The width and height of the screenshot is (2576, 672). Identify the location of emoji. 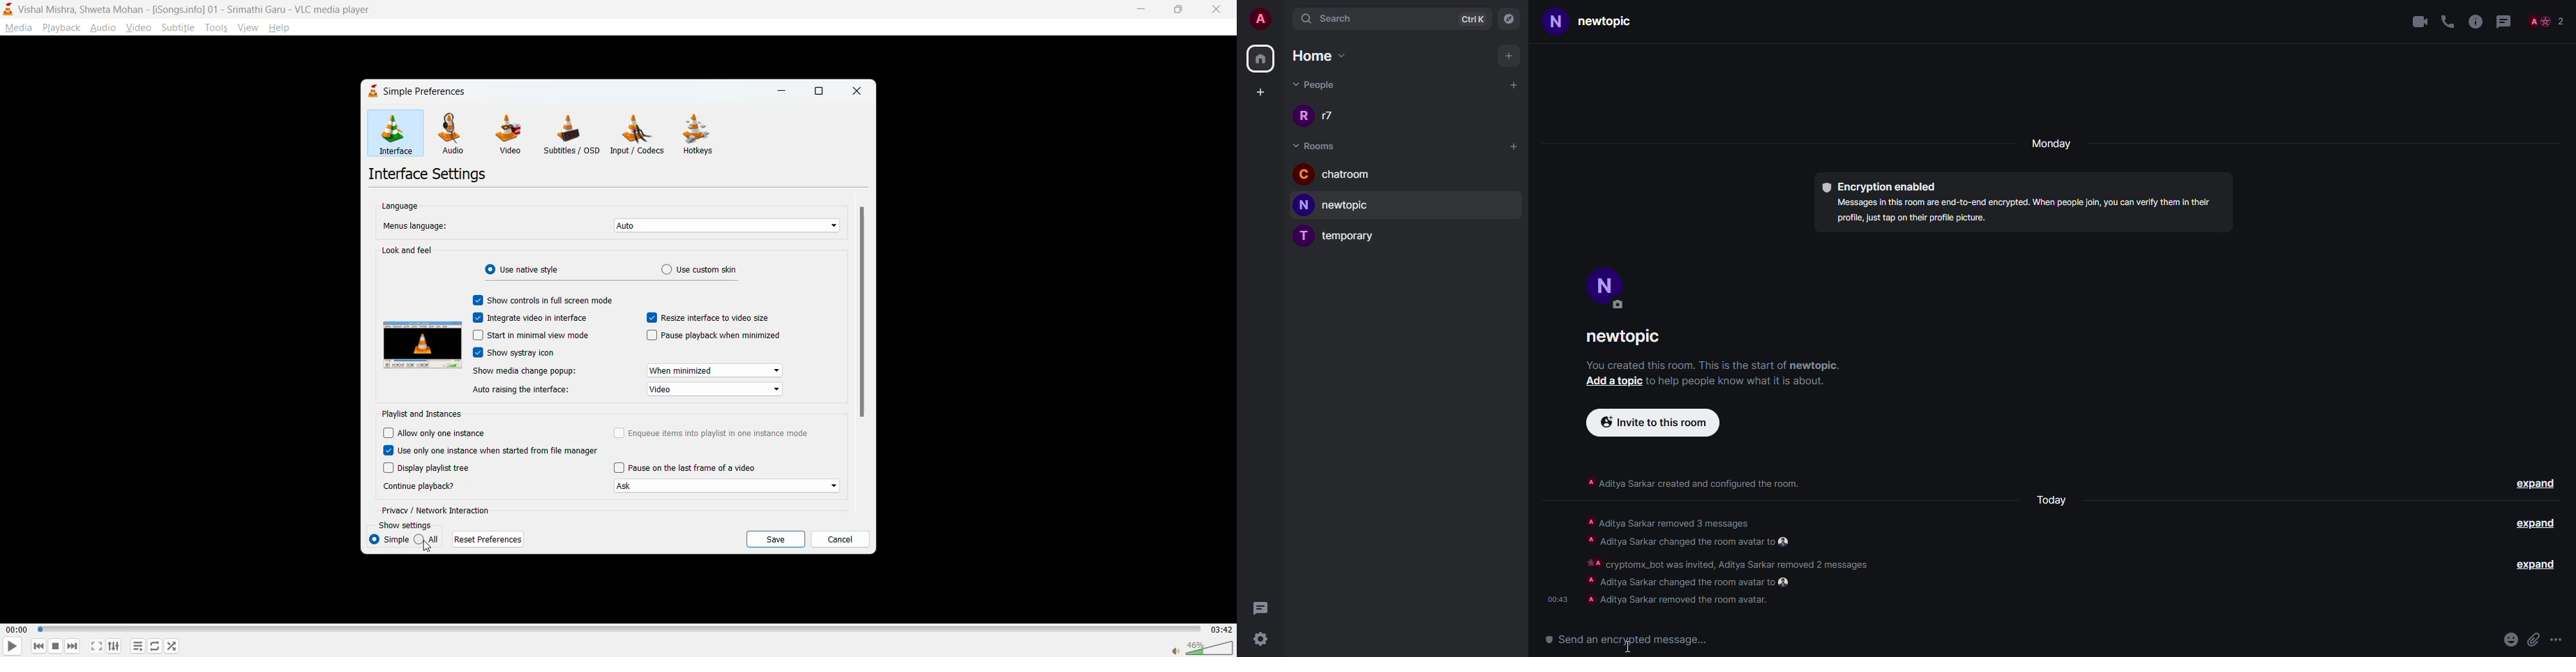
(2510, 640).